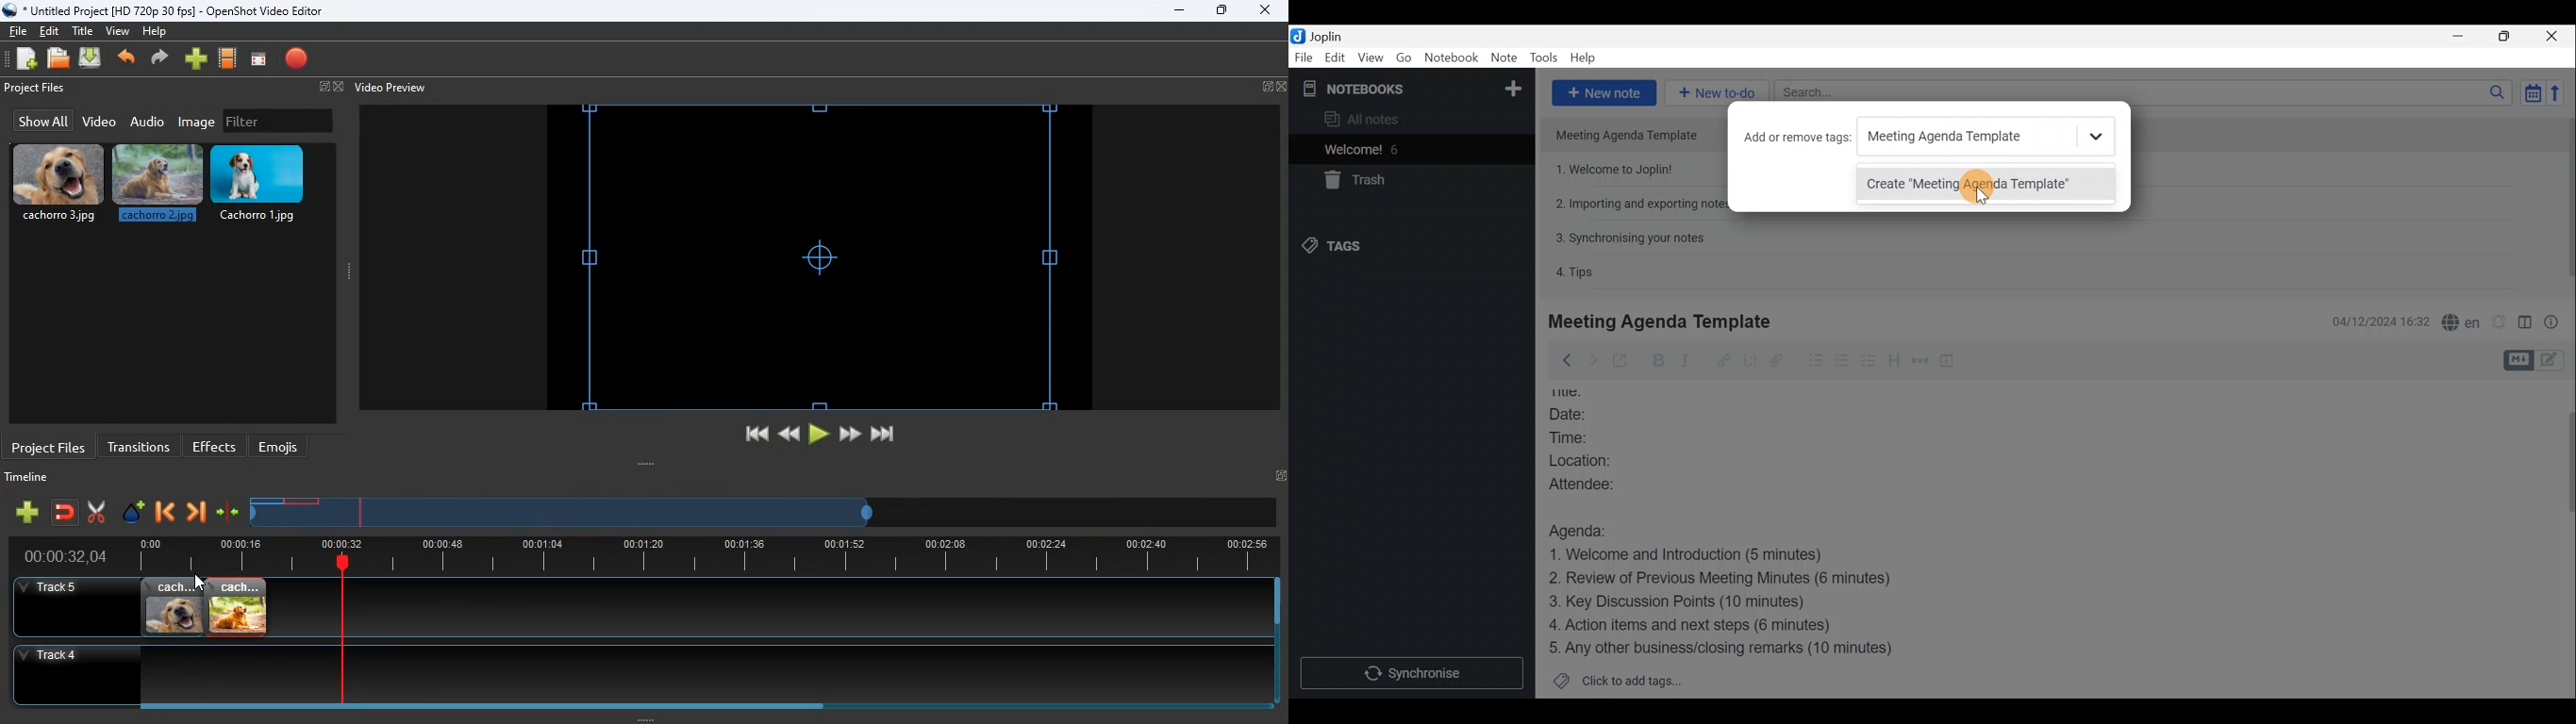 Image resolution: width=2576 pixels, height=728 pixels. What do you see at coordinates (748, 435) in the screenshot?
I see `beggining` at bounding box center [748, 435].